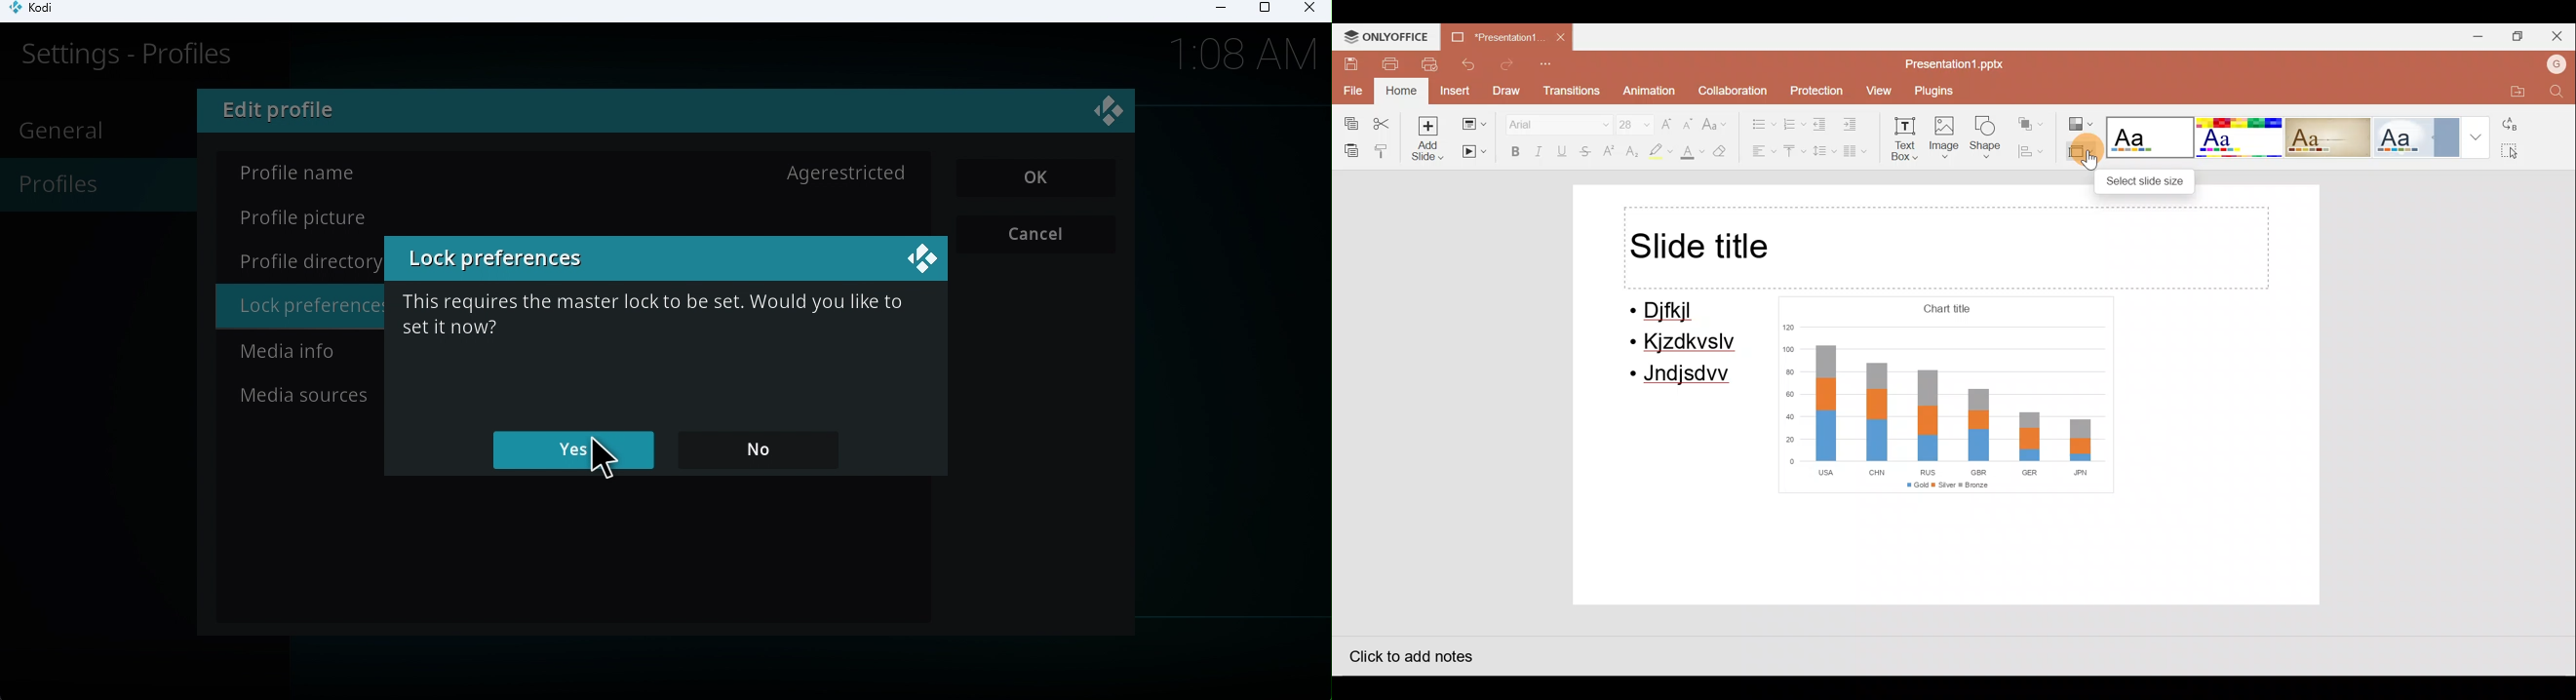 The width and height of the screenshot is (2576, 700). I want to click on Close, so click(1307, 11).